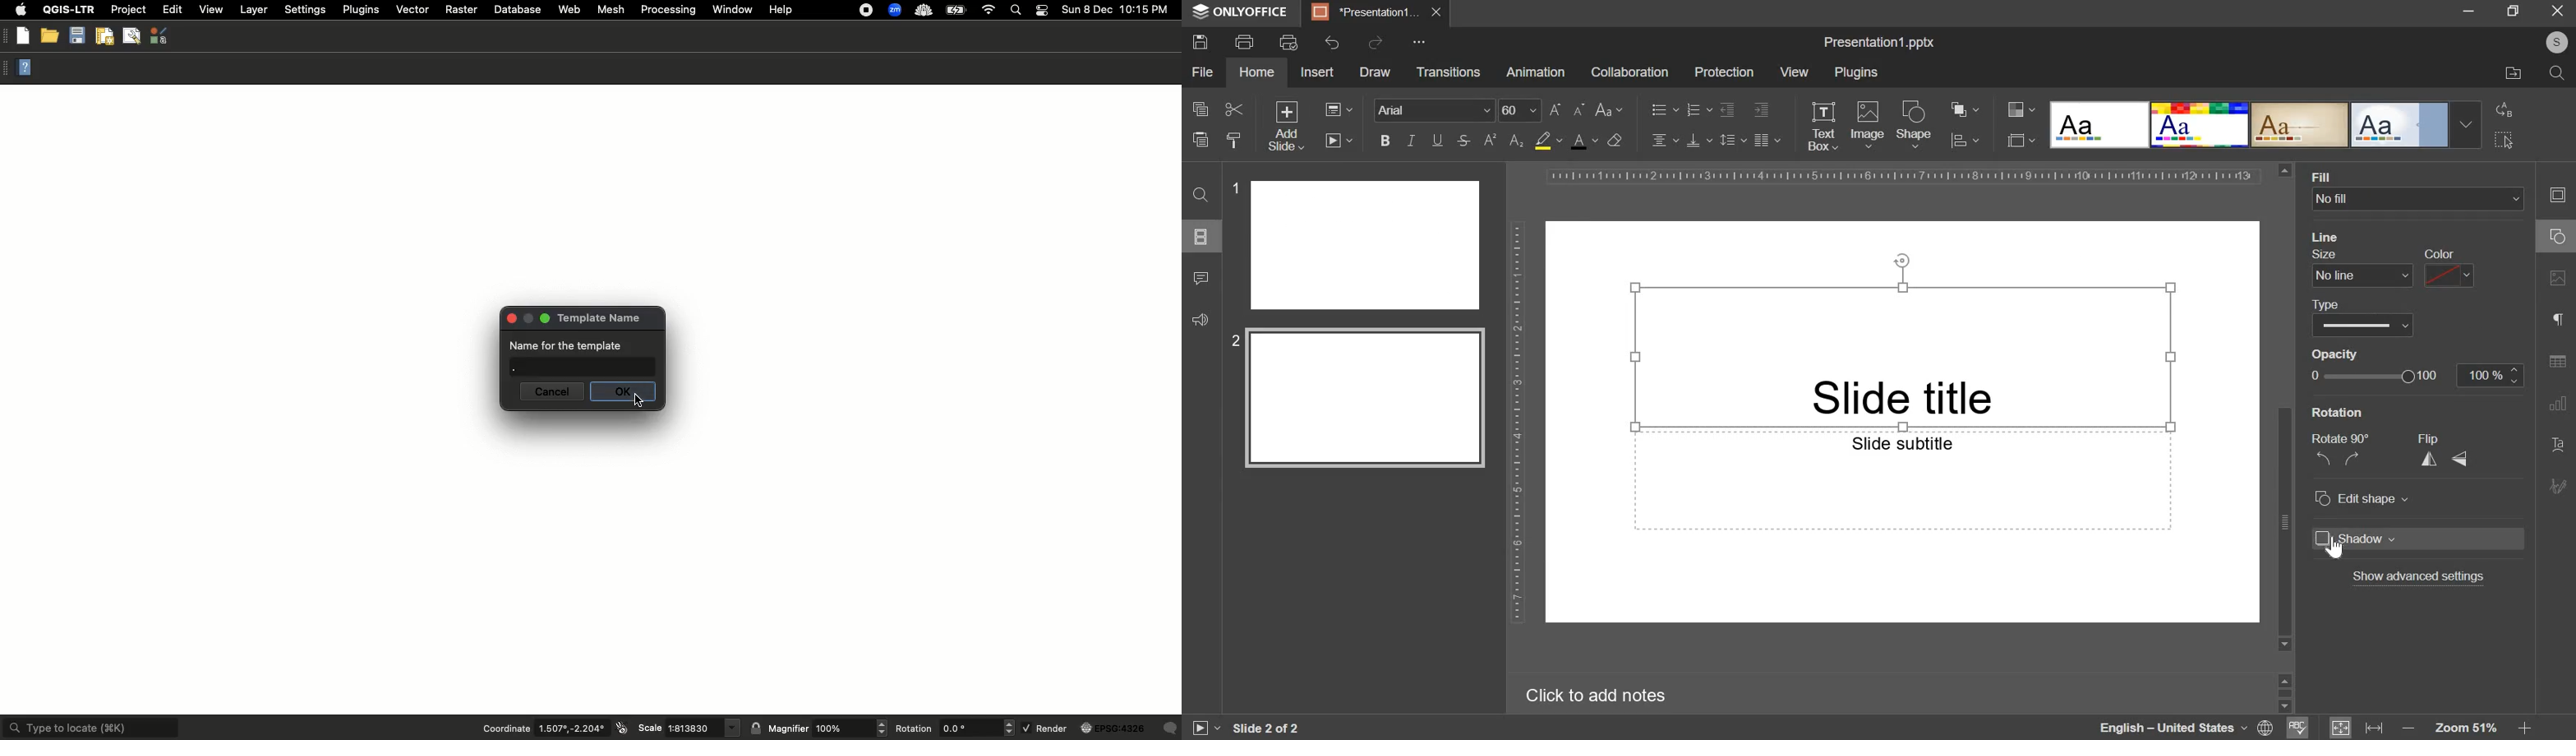 The width and height of the screenshot is (2576, 756). Describe the element at coordinates (915, 729) in the screenshot. I see `Rotation` at that location.